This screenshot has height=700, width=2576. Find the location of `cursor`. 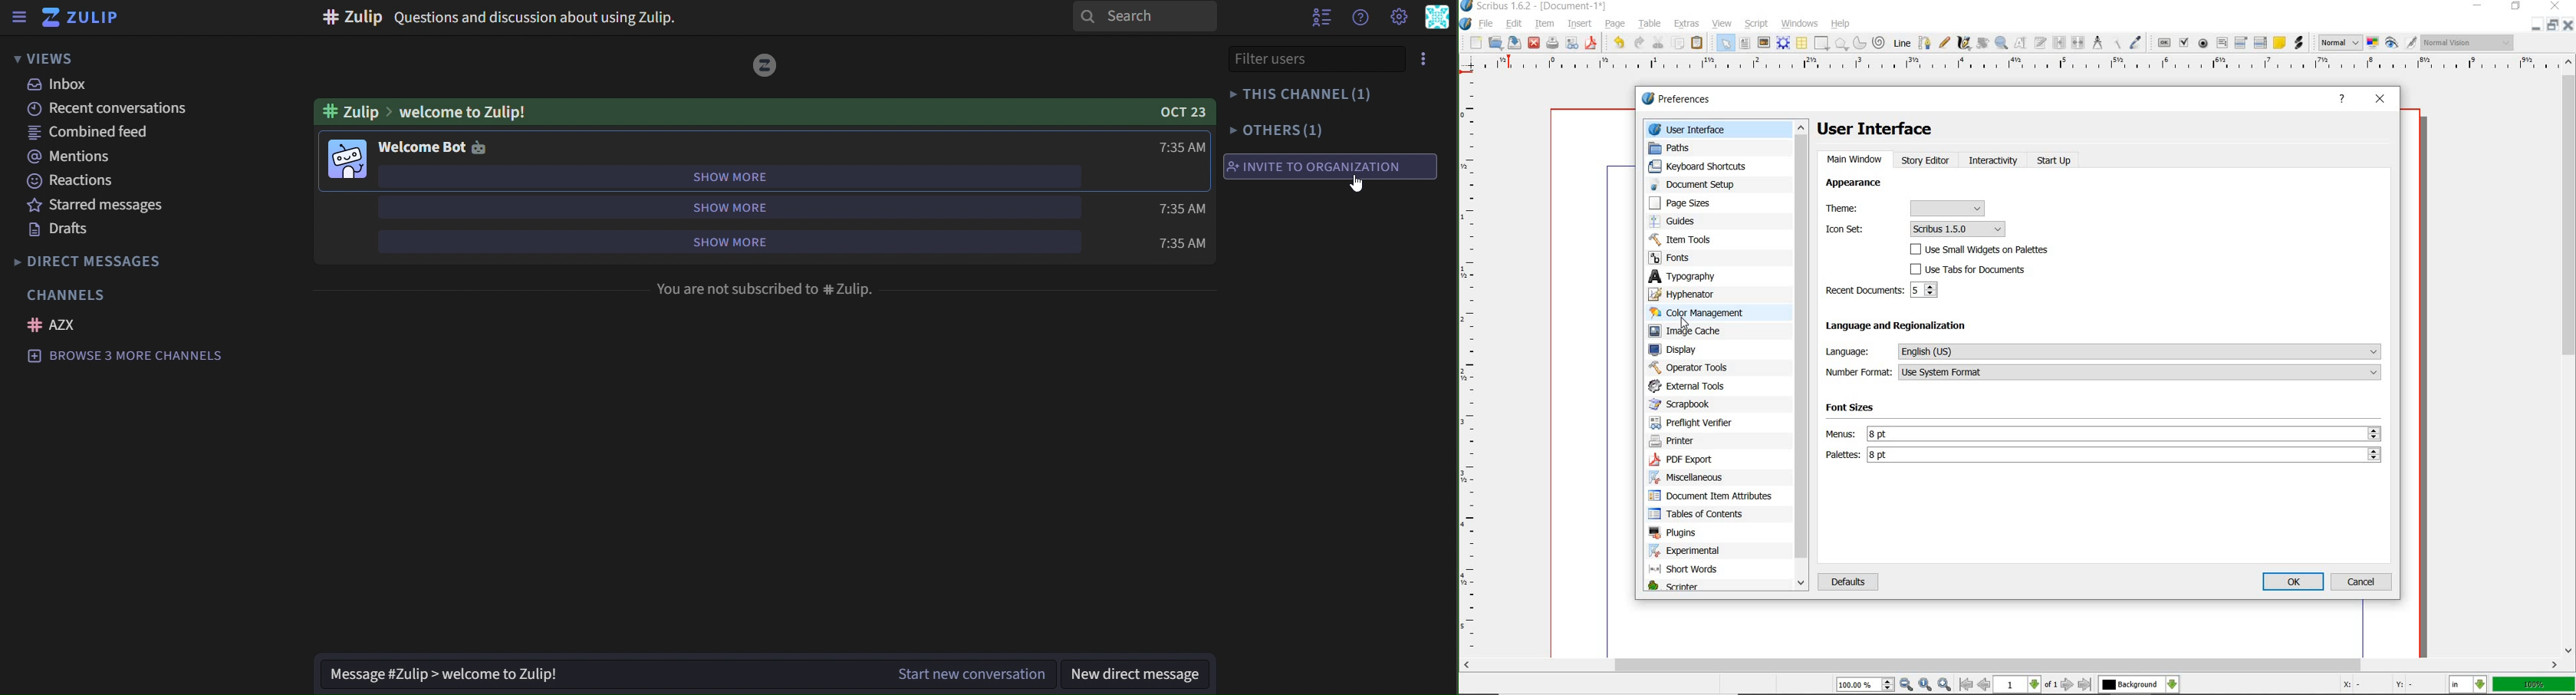

cursor is located at coordinates (1357, 183).